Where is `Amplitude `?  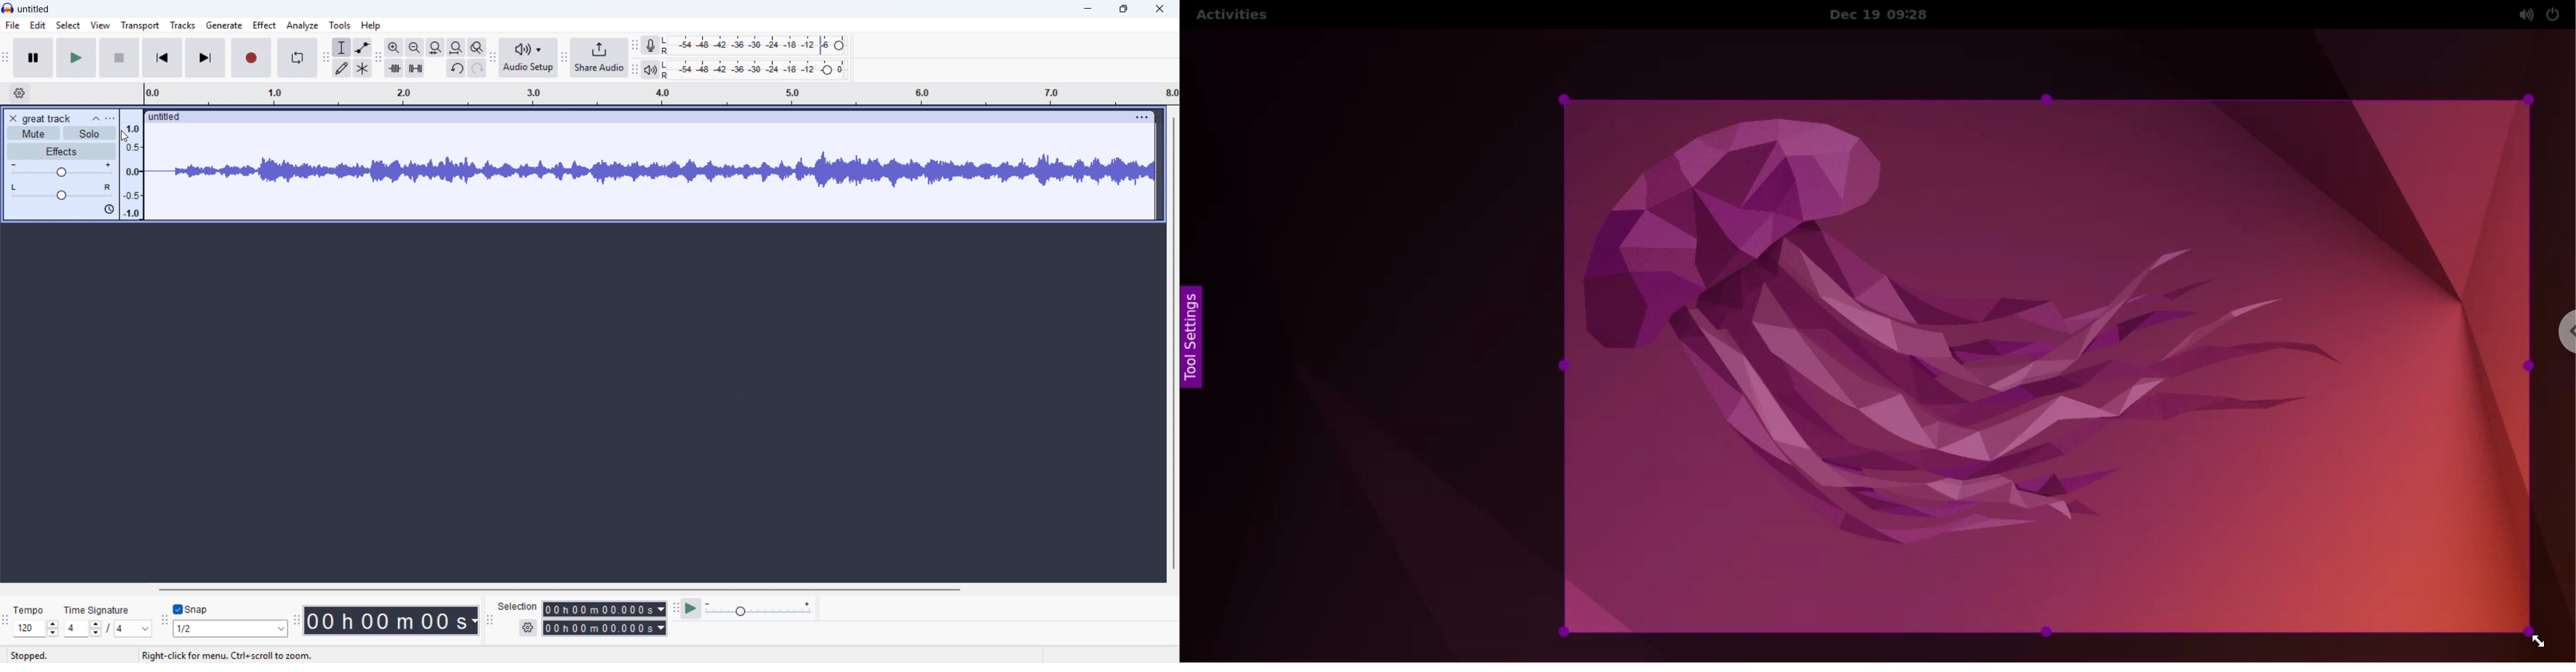 Amplitude  is located at coordinates (130, 164).